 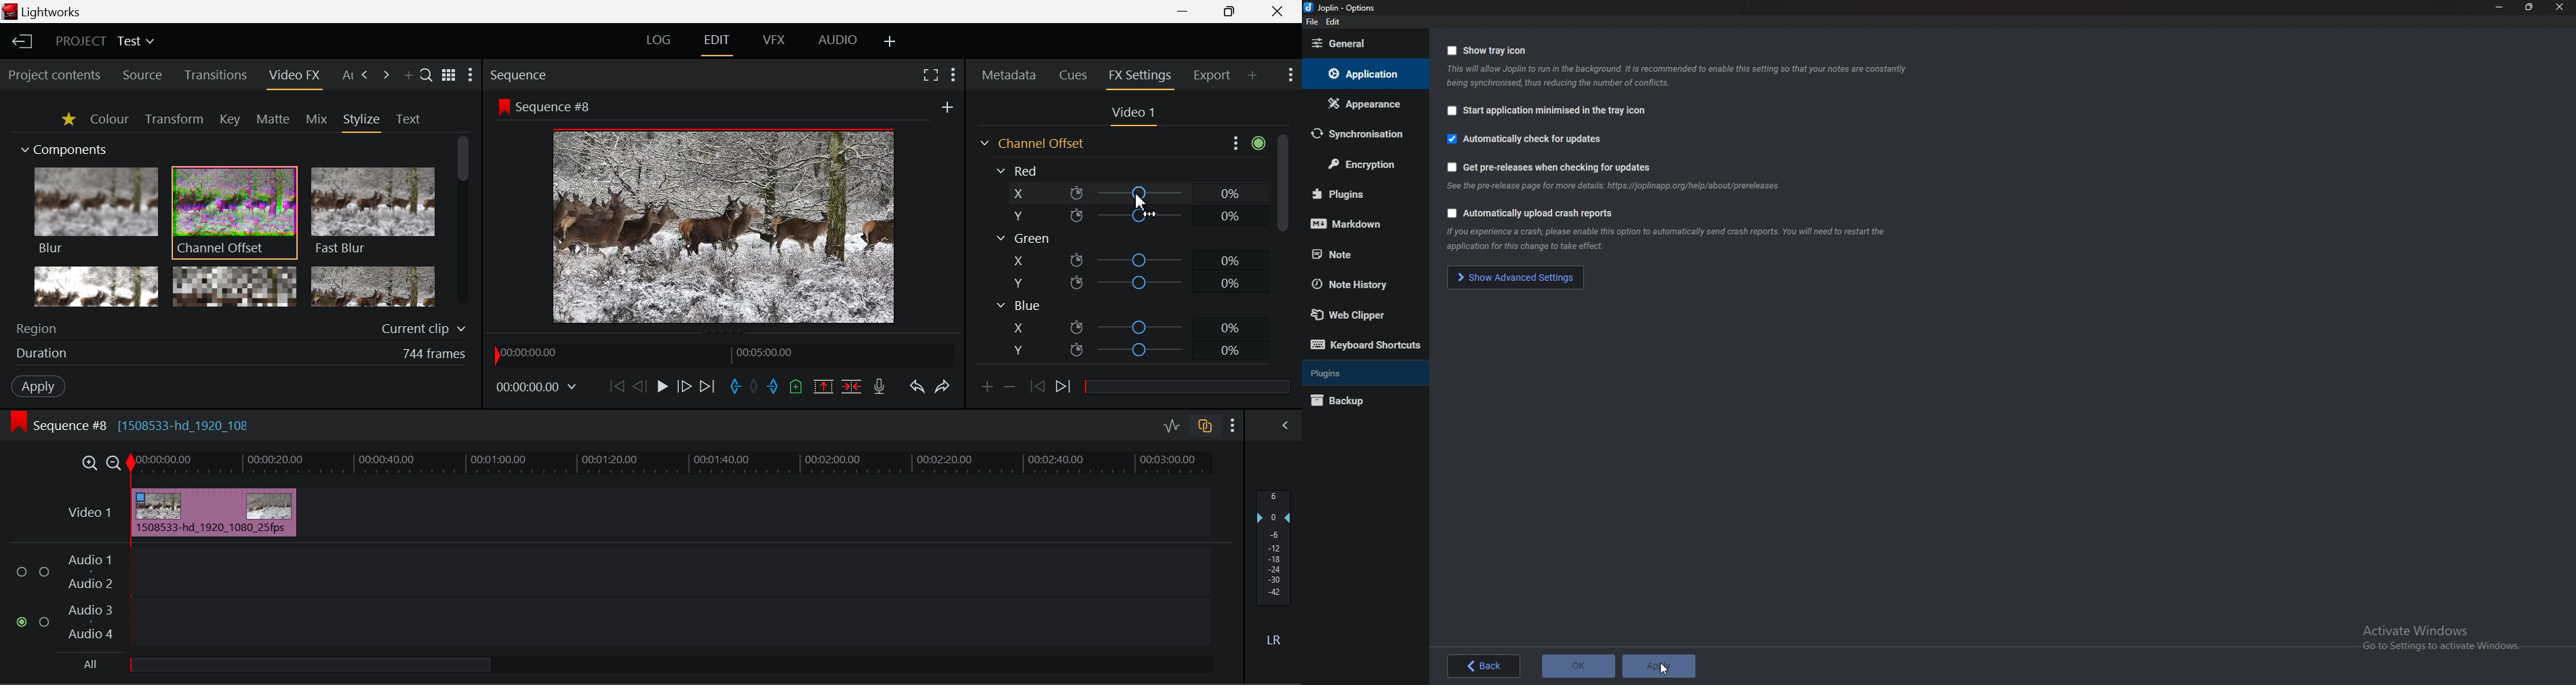 What do you see at coordinates (373, 285) in the screenshot?
I see `Posterize` at bounding box center [373, 285].